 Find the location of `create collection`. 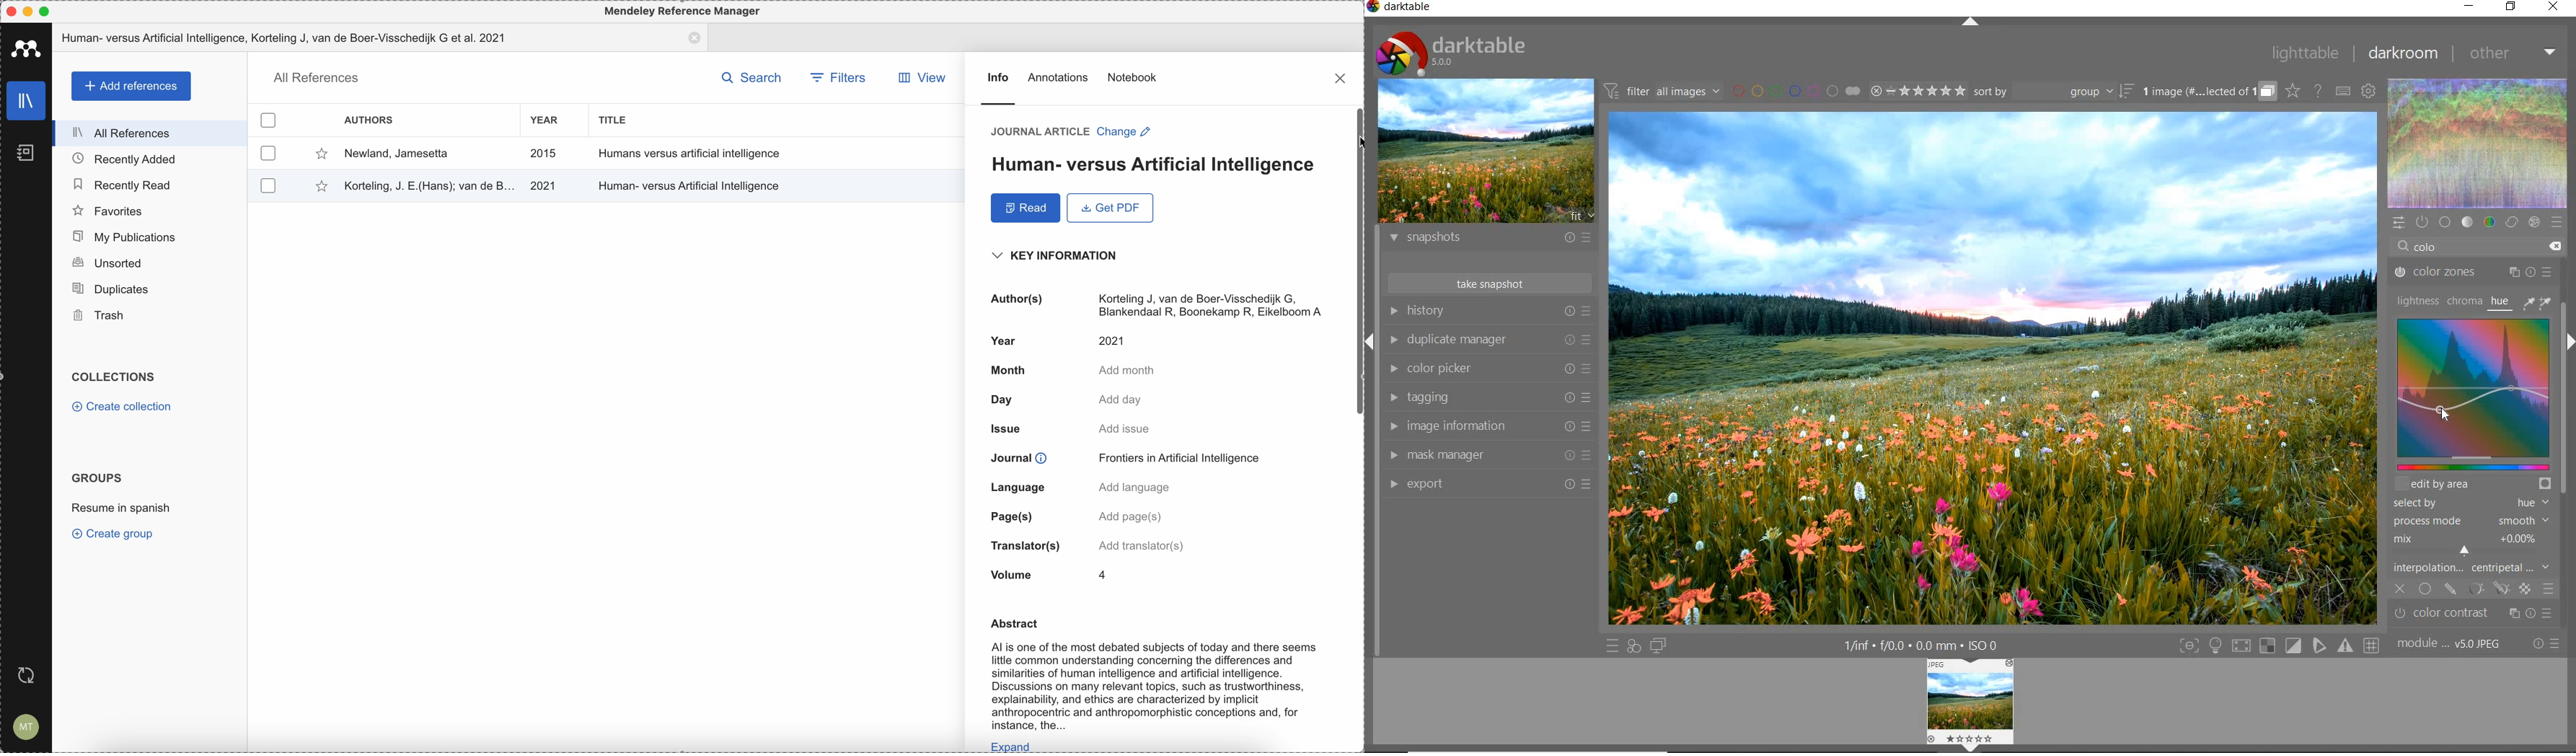

create collection is located at coordinates (121, 407).